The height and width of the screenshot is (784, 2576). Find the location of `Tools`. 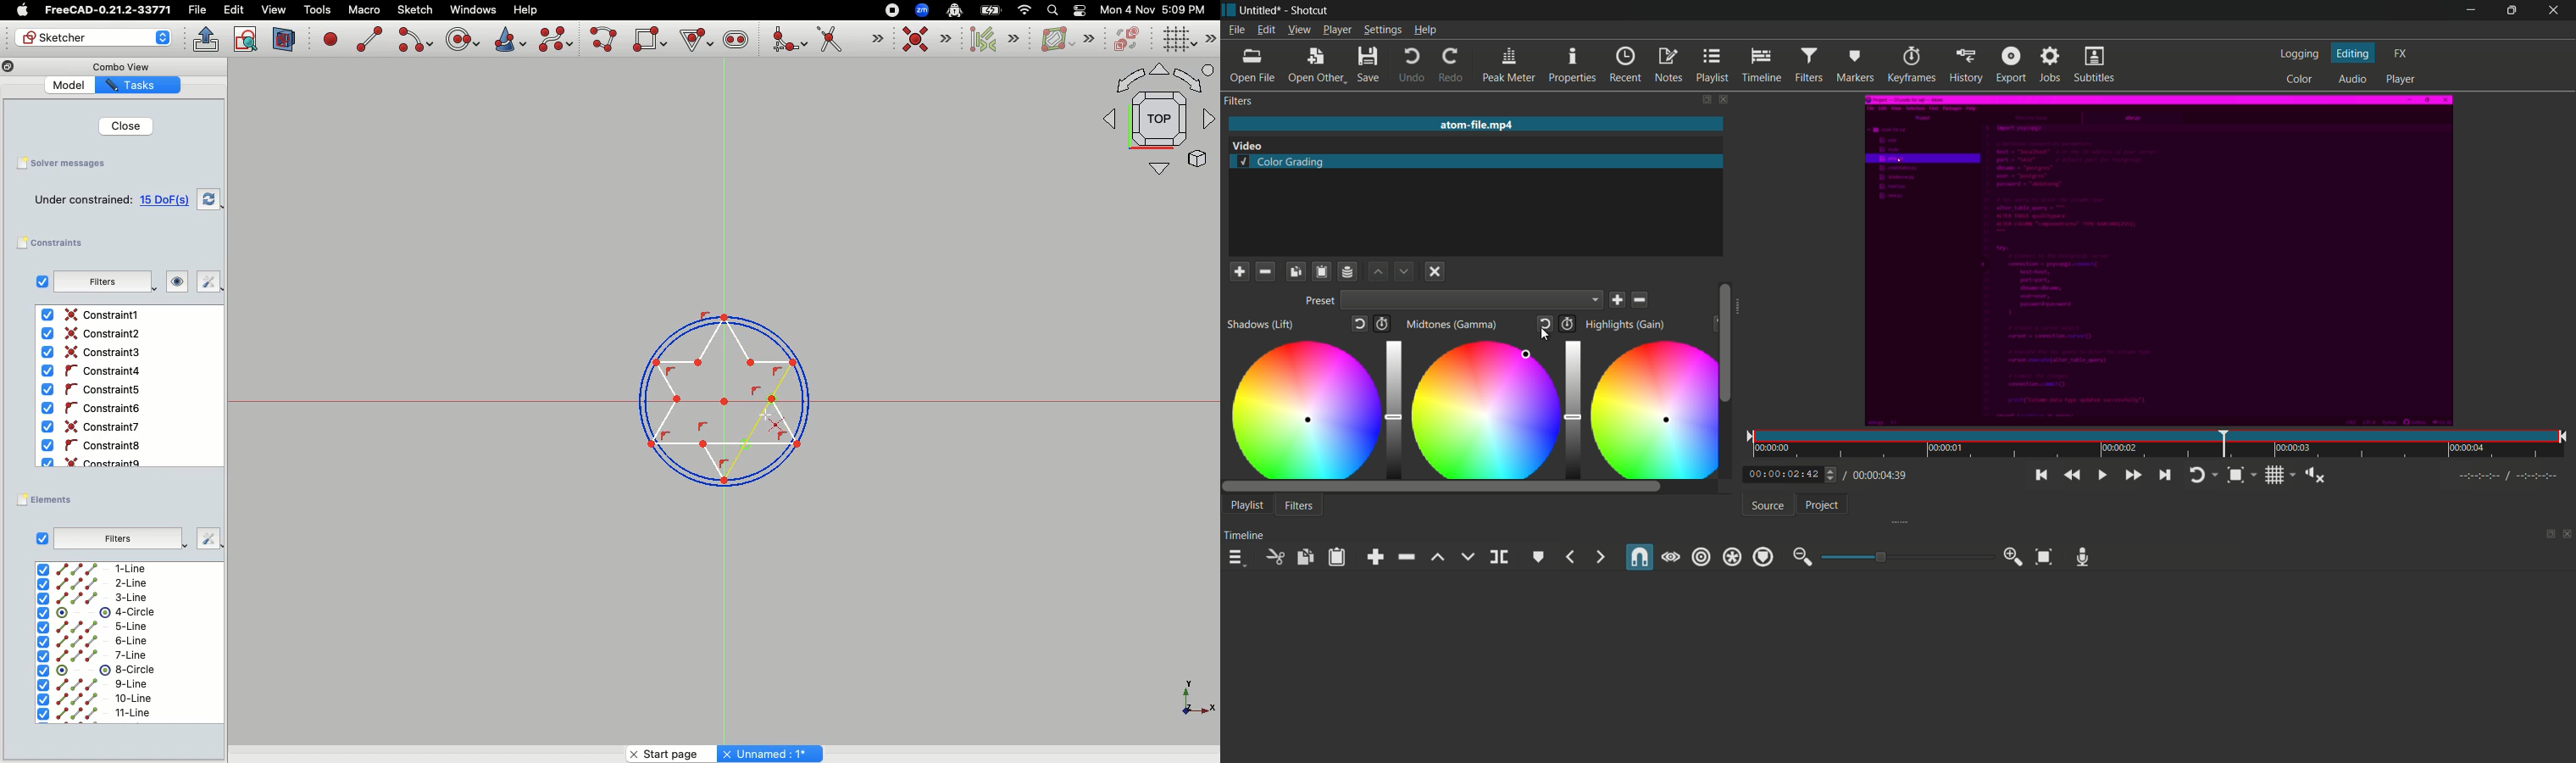

Tools is located at coordinates (317, 11).